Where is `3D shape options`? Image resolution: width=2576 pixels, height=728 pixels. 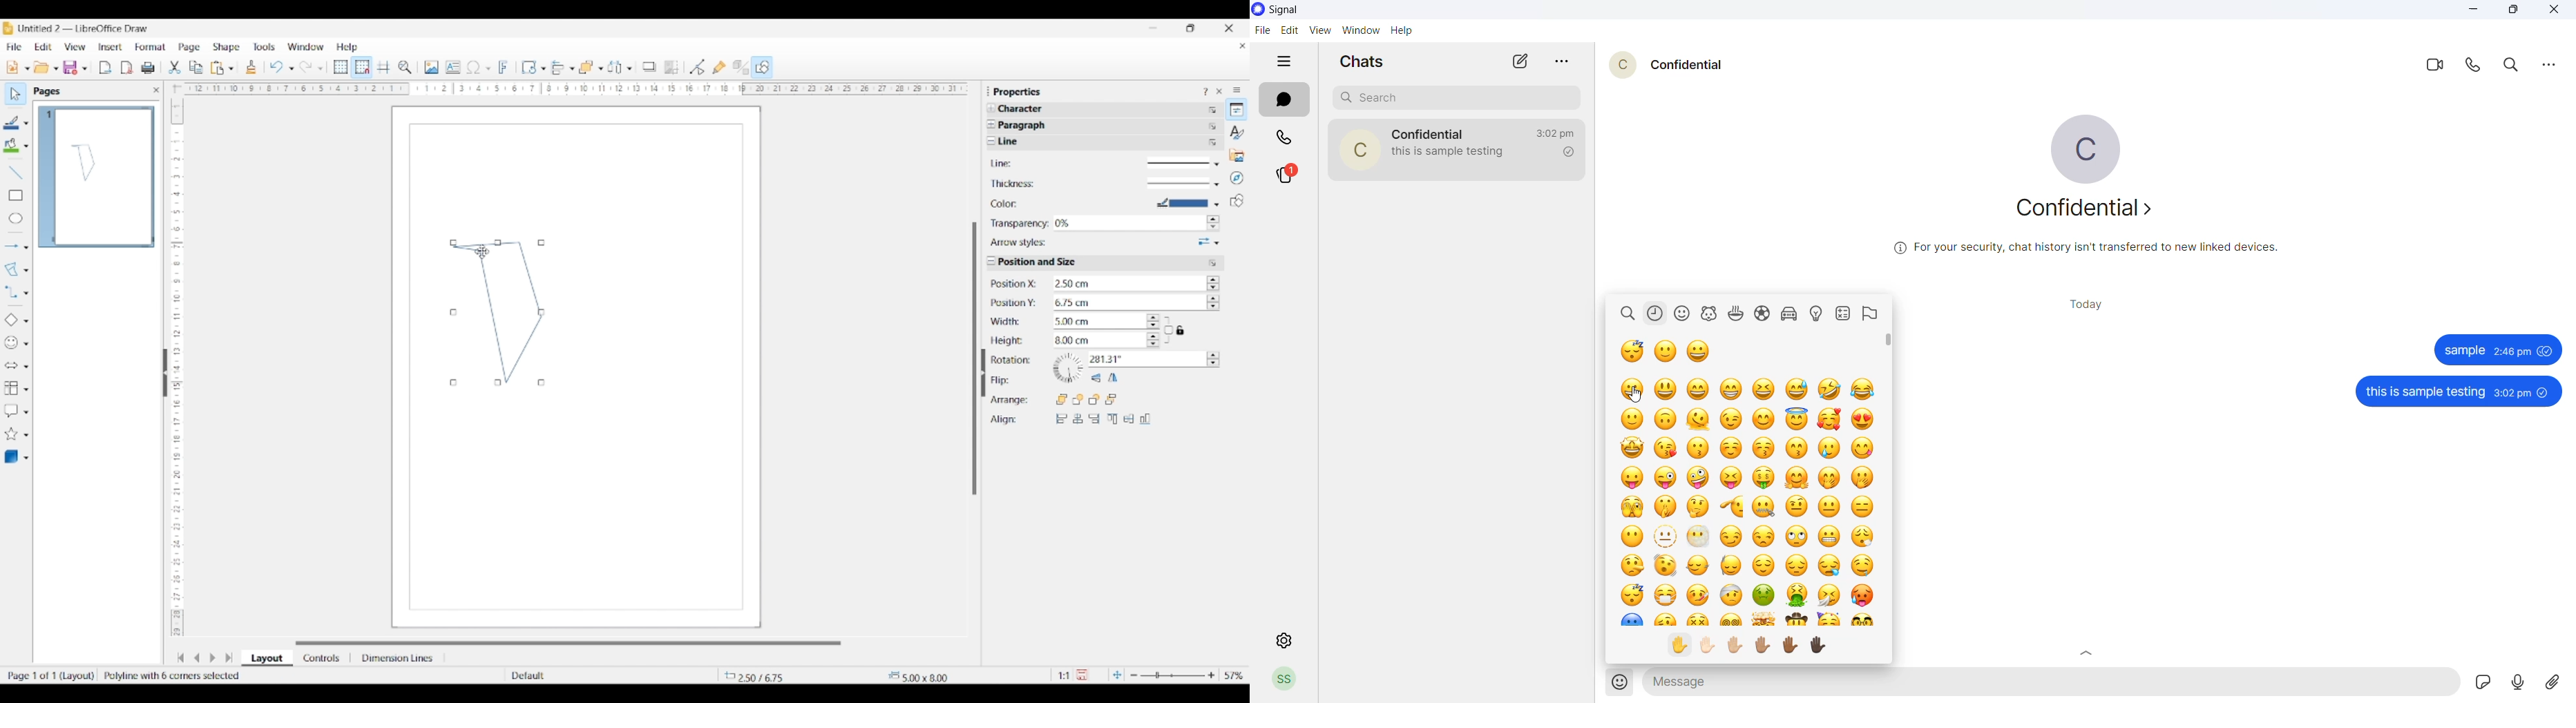
3D shape options is located at coordinates (26, 458).